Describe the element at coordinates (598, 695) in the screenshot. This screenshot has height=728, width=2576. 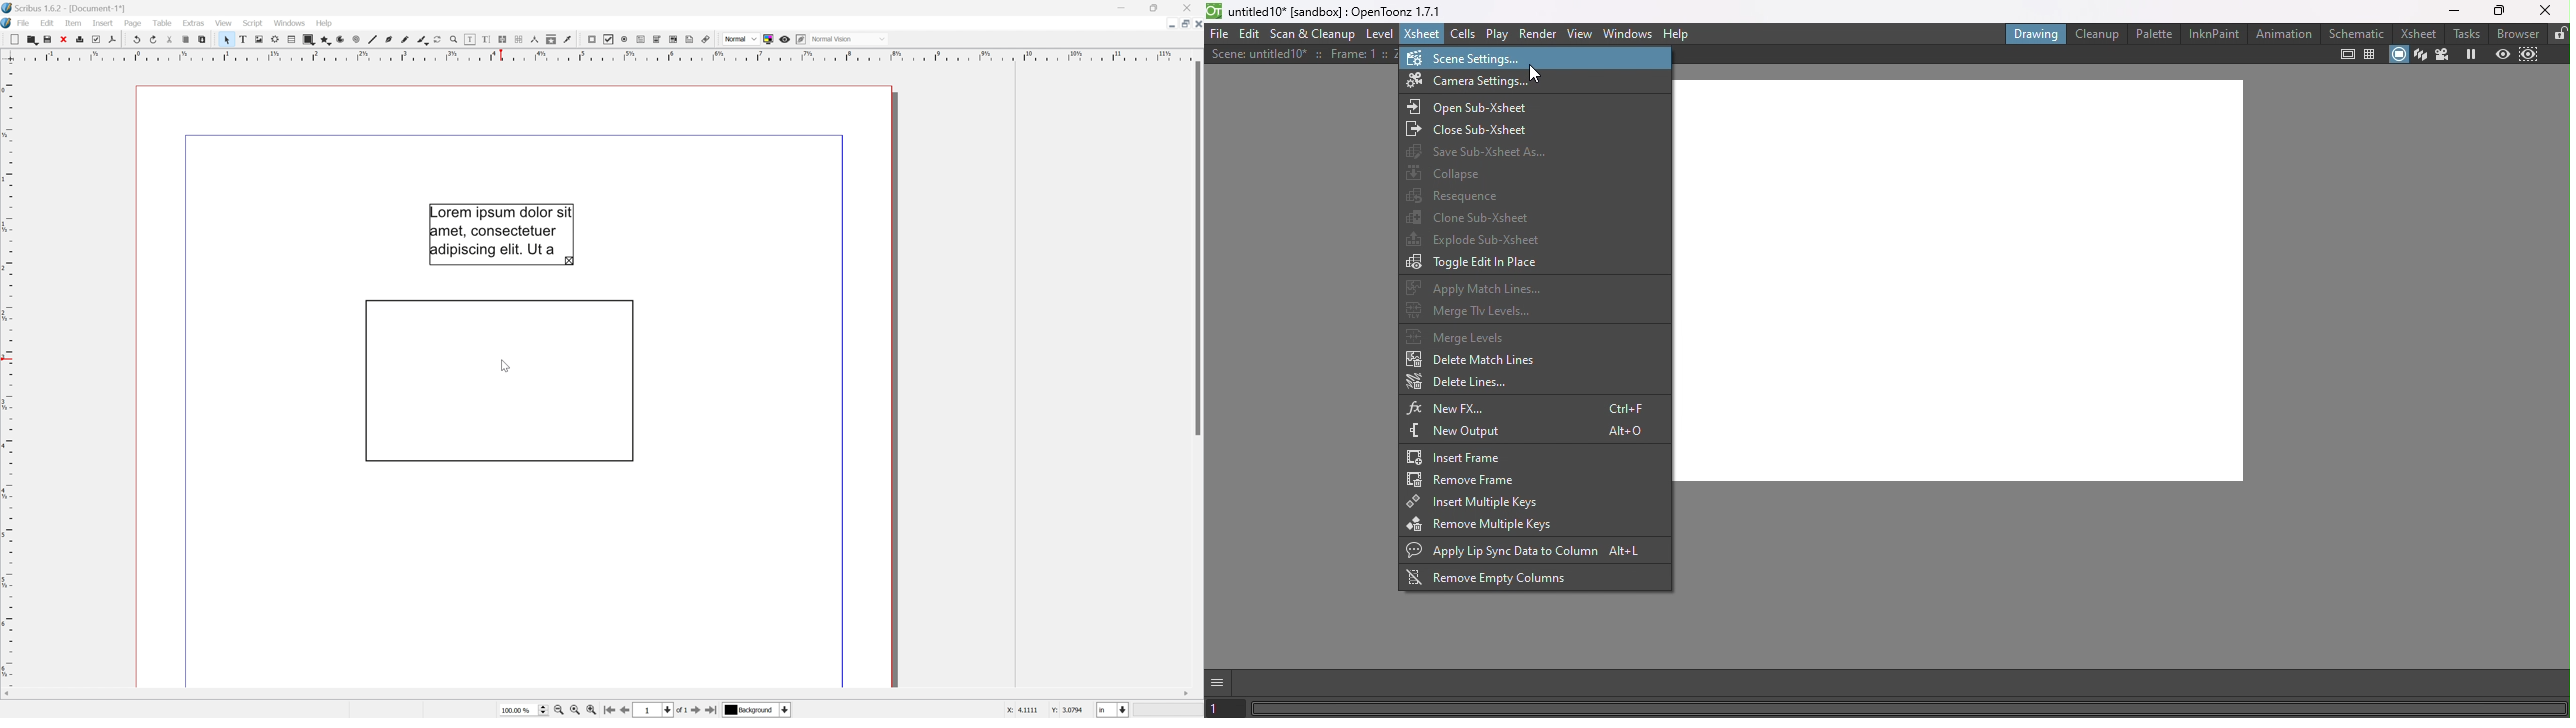
I see `Scroll` at that location.